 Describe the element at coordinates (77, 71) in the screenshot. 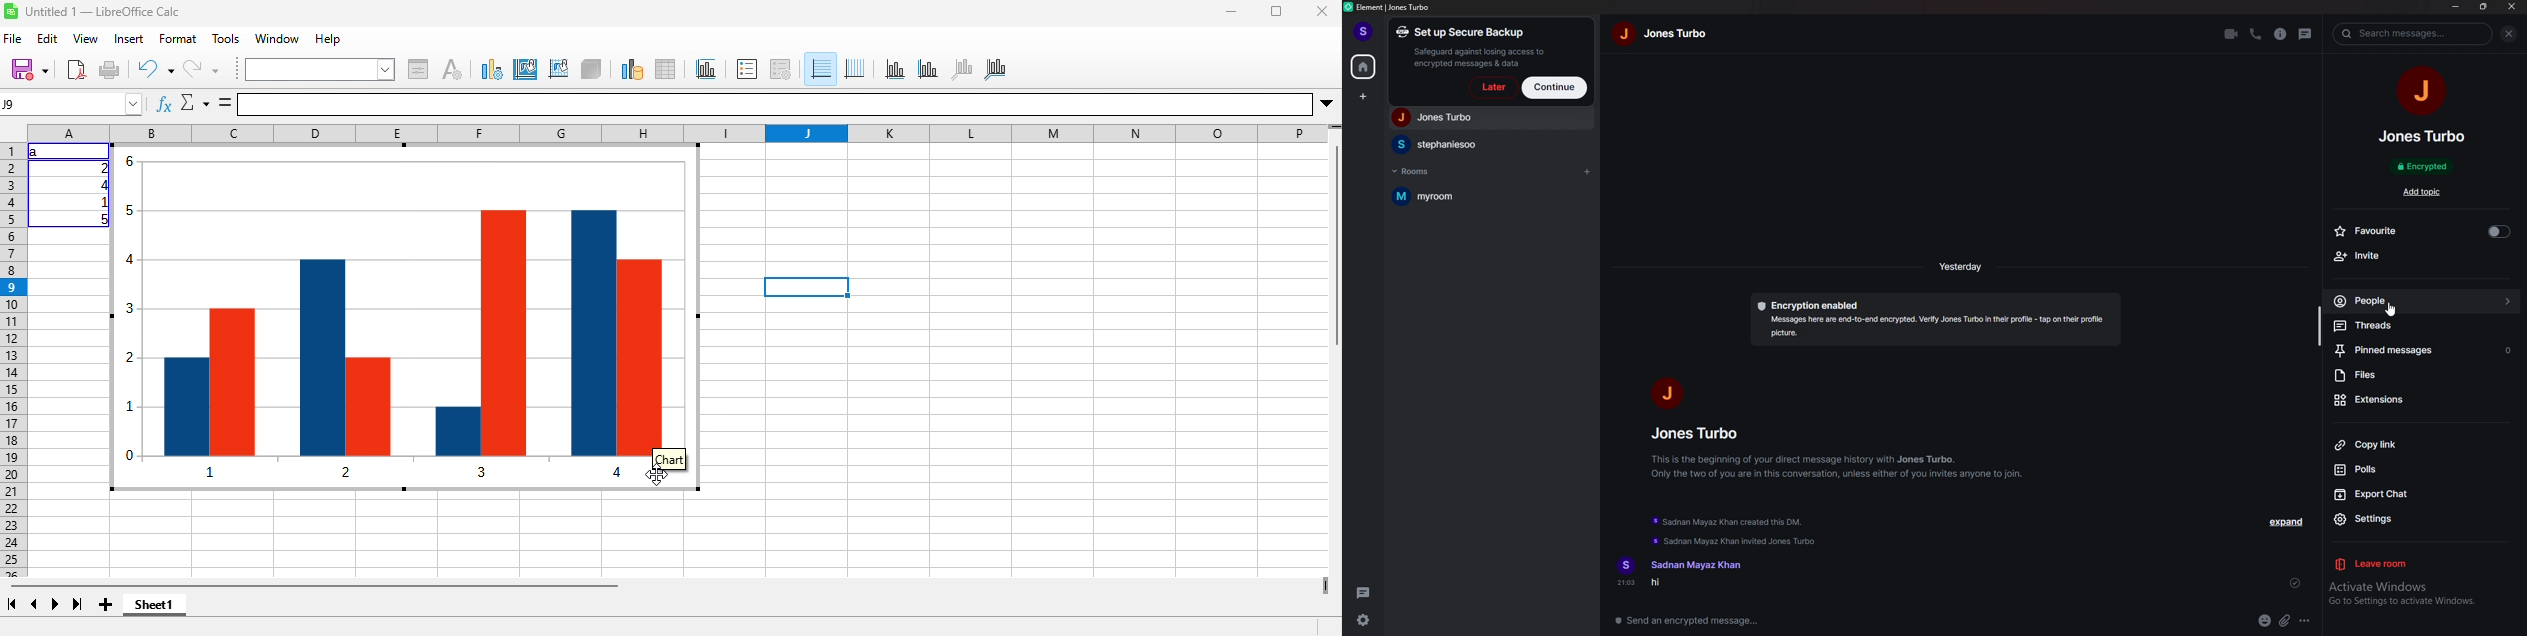

I see `export directly as pdf` at that location.